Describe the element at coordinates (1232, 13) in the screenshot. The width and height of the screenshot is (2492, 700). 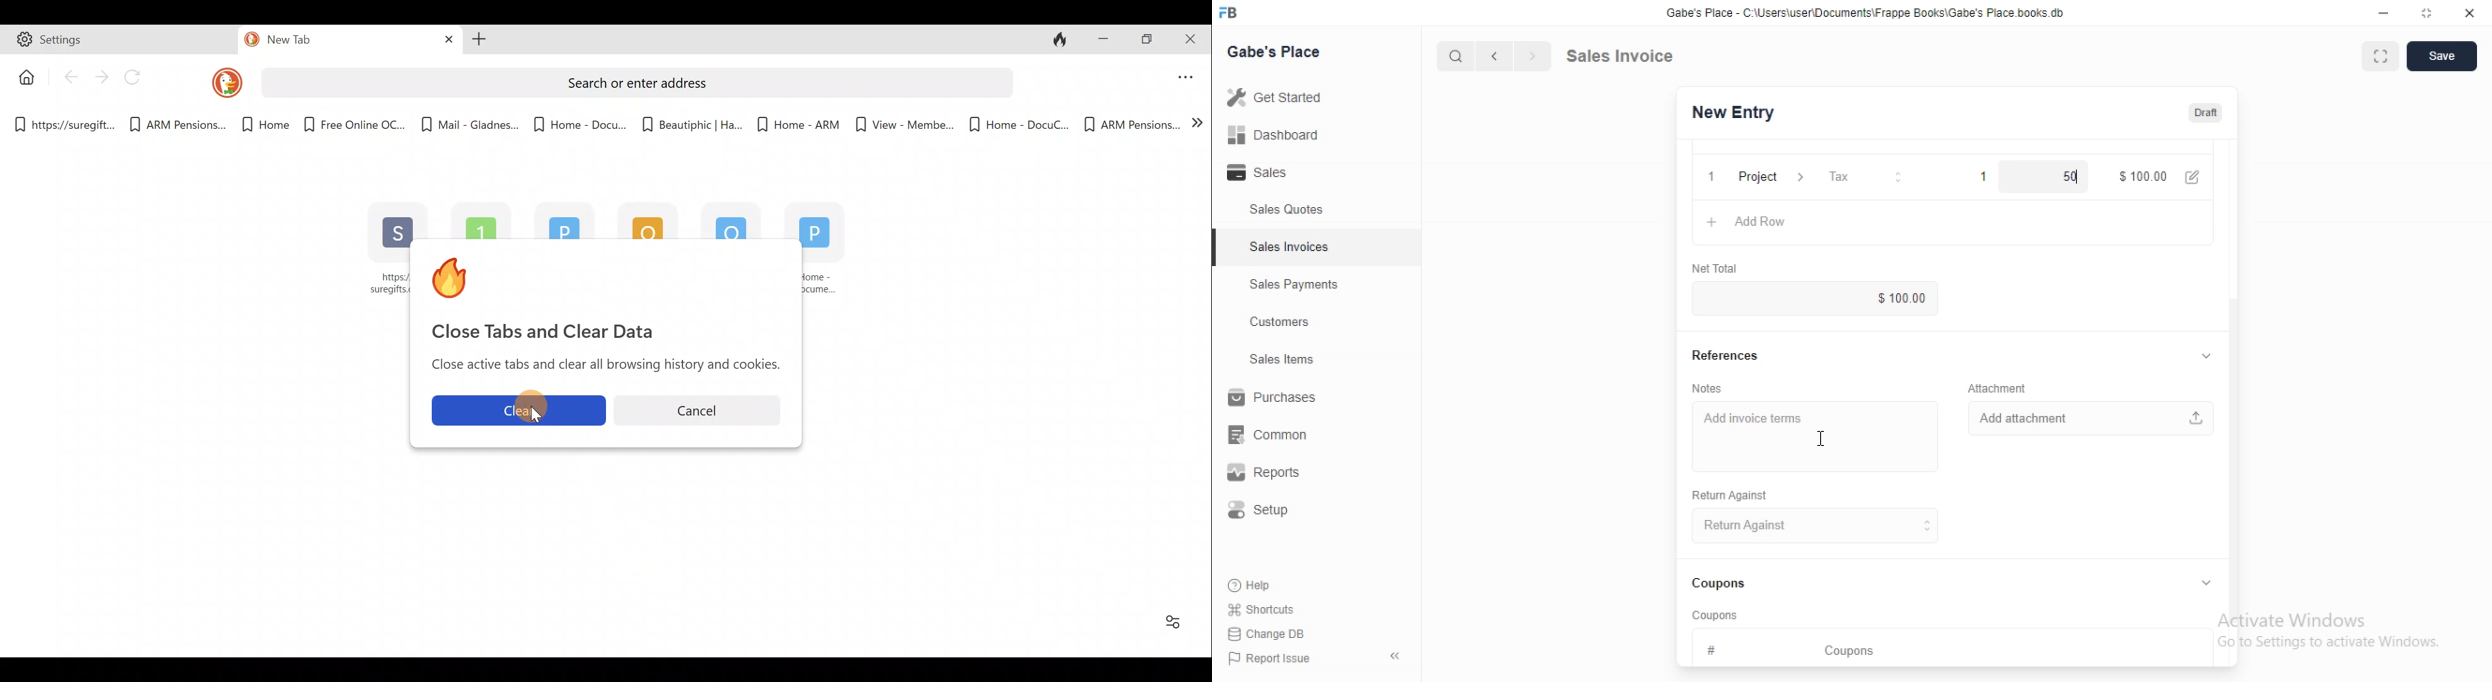
I see `FB logo` at that location.